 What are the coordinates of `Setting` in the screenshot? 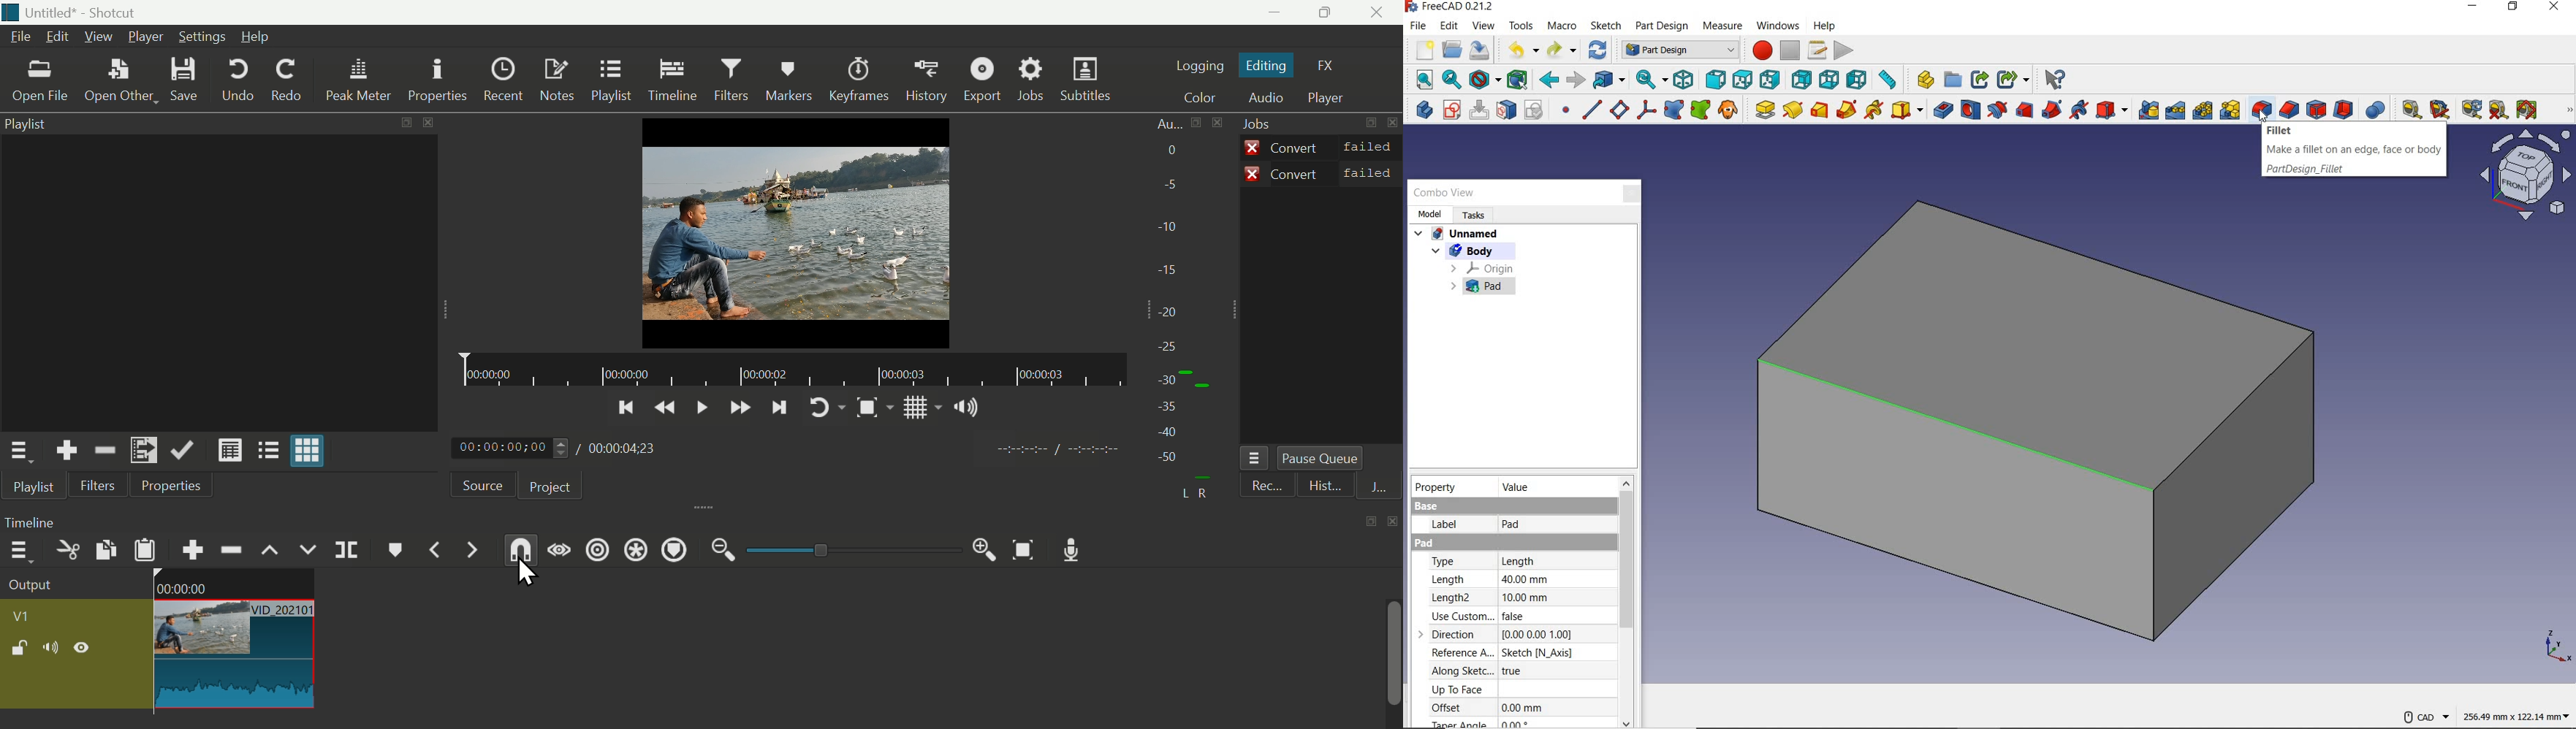 It's located at (205, 37).